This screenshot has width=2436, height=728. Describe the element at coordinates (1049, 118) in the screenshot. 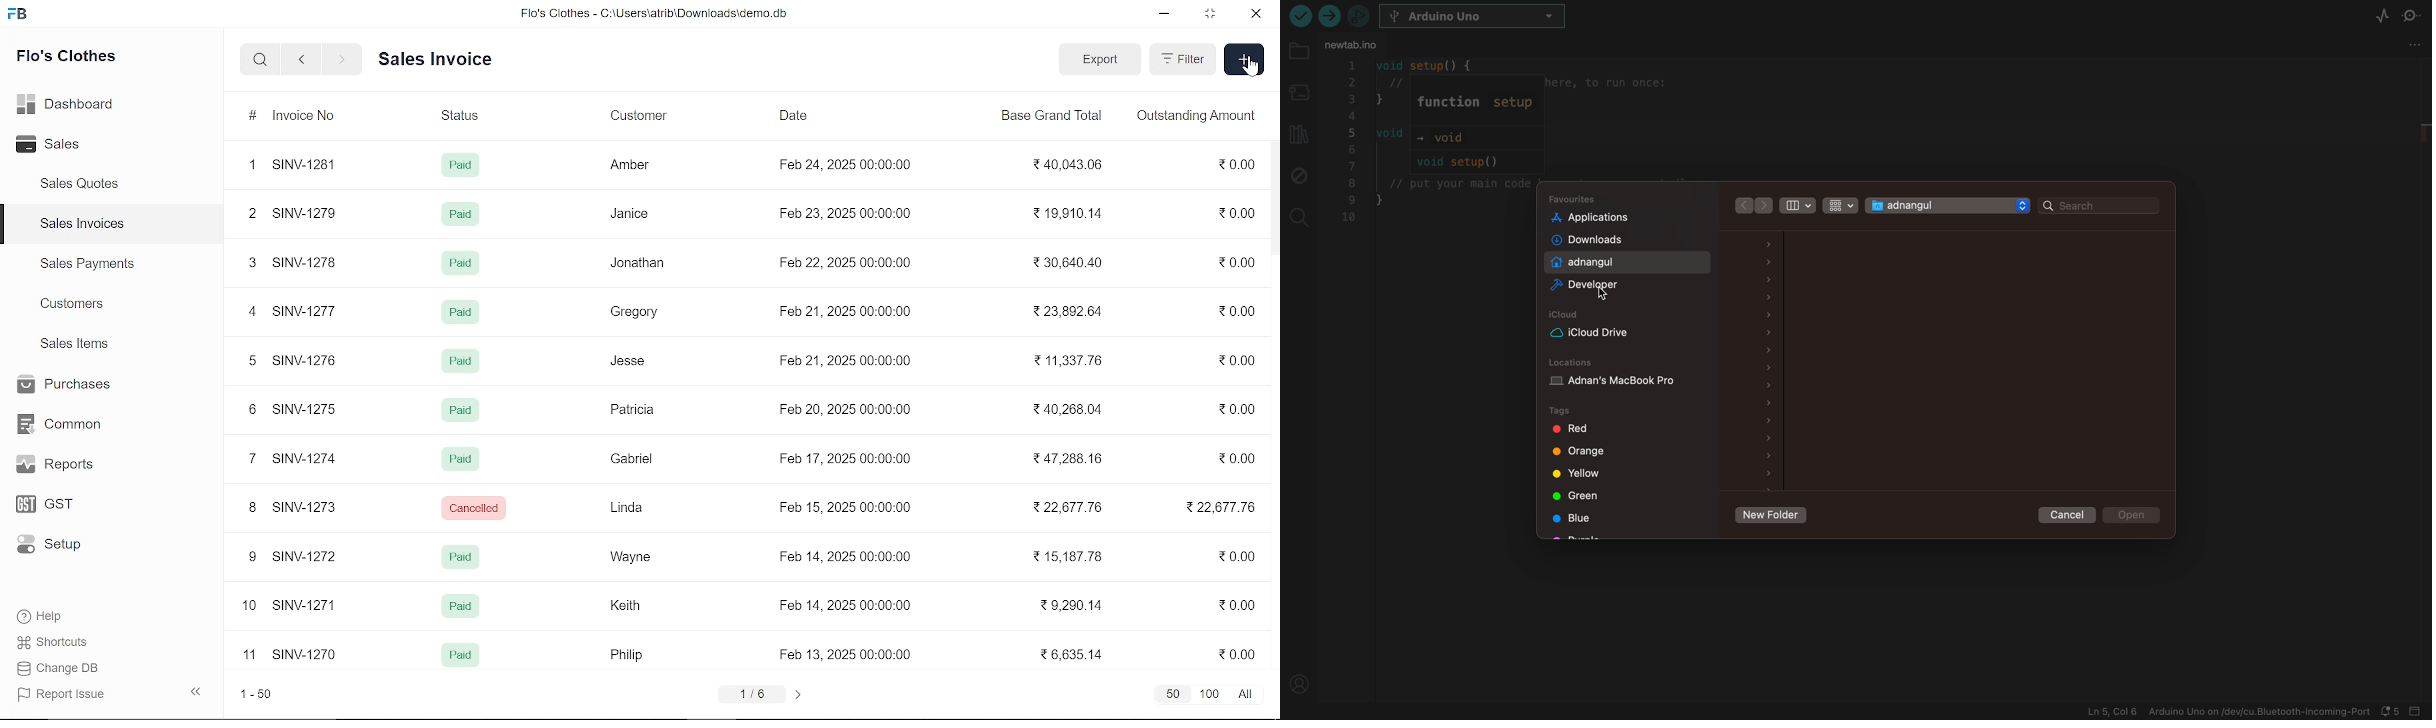

I see `Base Grand Total` at that location.